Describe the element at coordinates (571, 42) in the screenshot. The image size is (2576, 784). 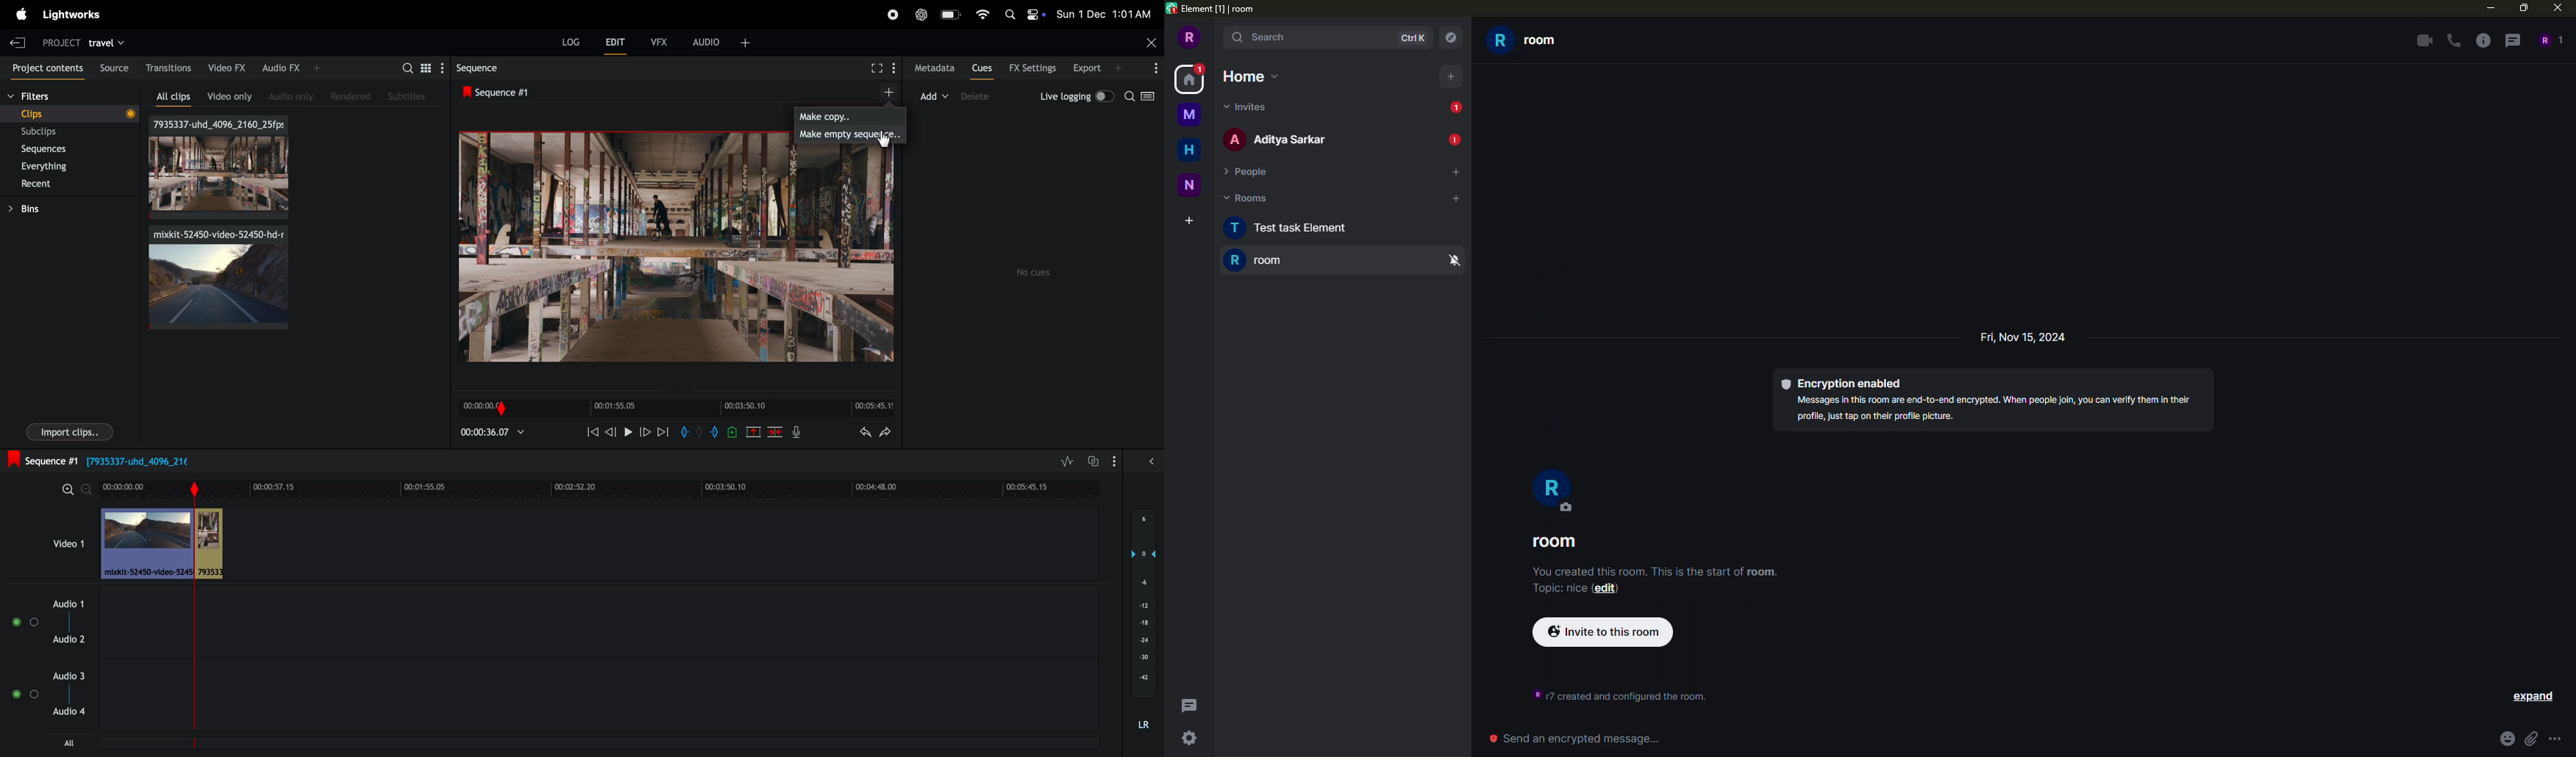
I see `LOG` at that location.